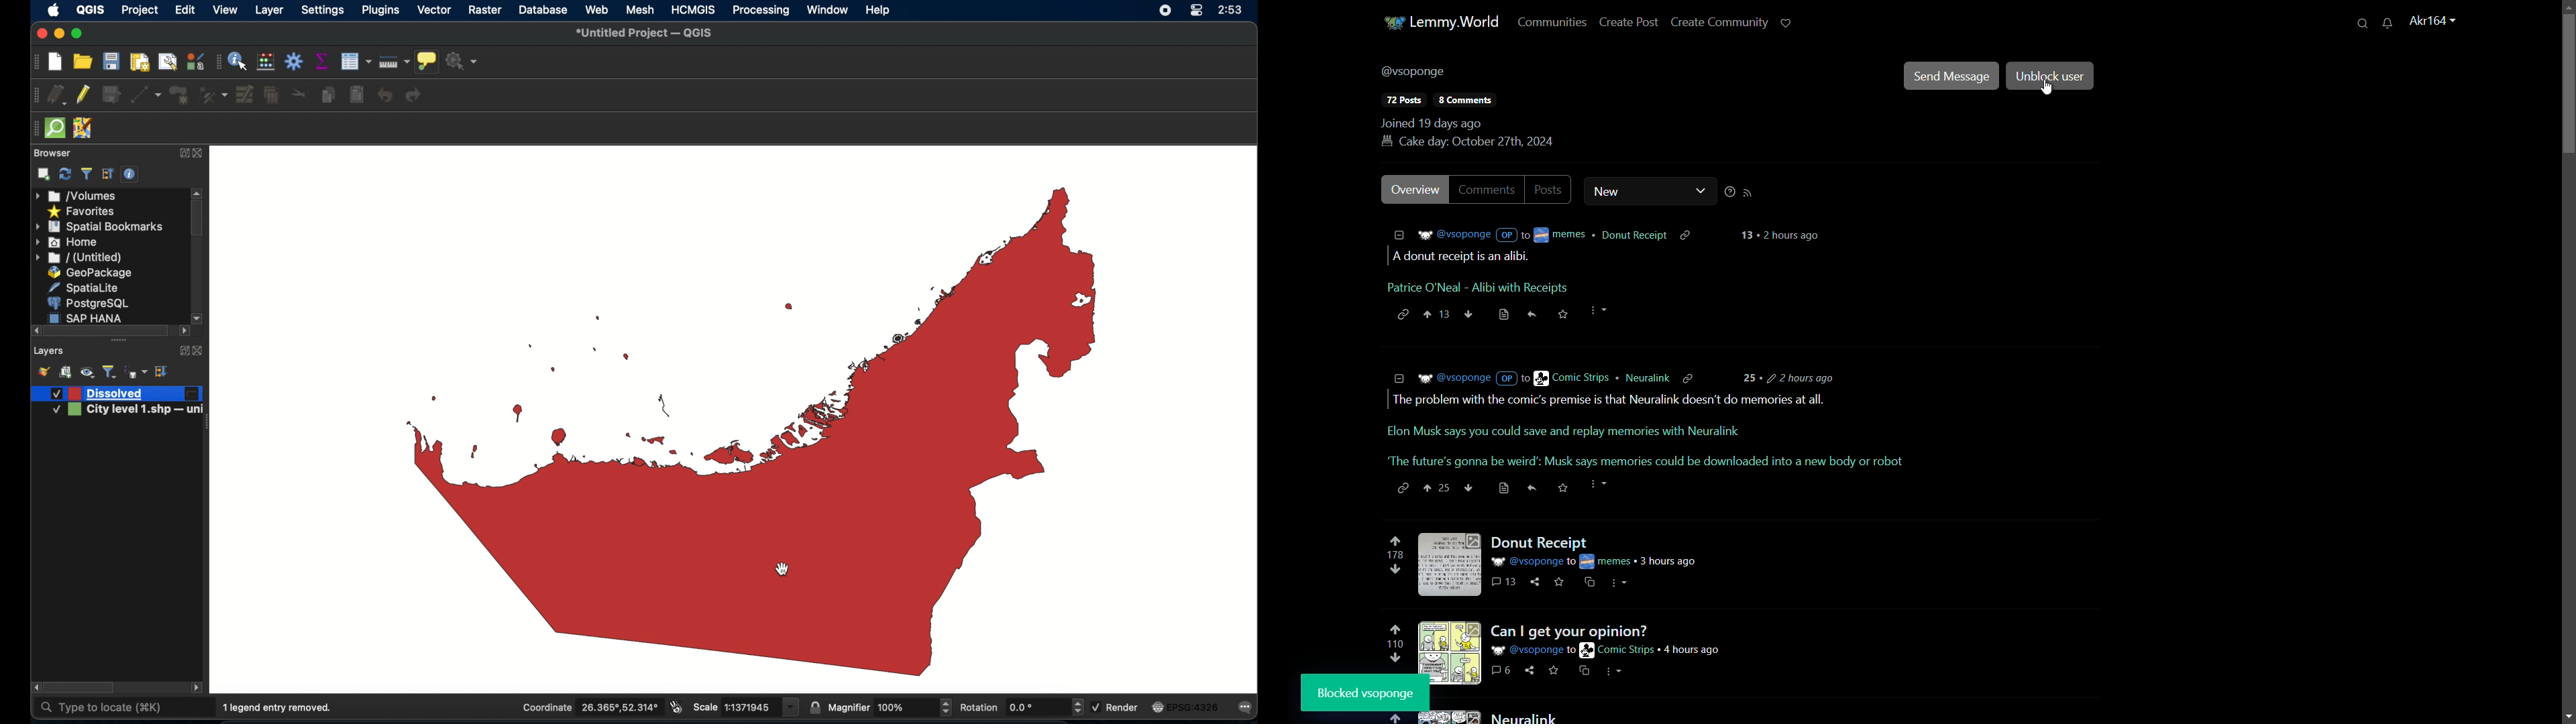 Image resolution: width=2576 pixels, height=728 pixels. Describe the element at coordinates (1398, 554) in the screenshot. I see `number of votes` at that location.